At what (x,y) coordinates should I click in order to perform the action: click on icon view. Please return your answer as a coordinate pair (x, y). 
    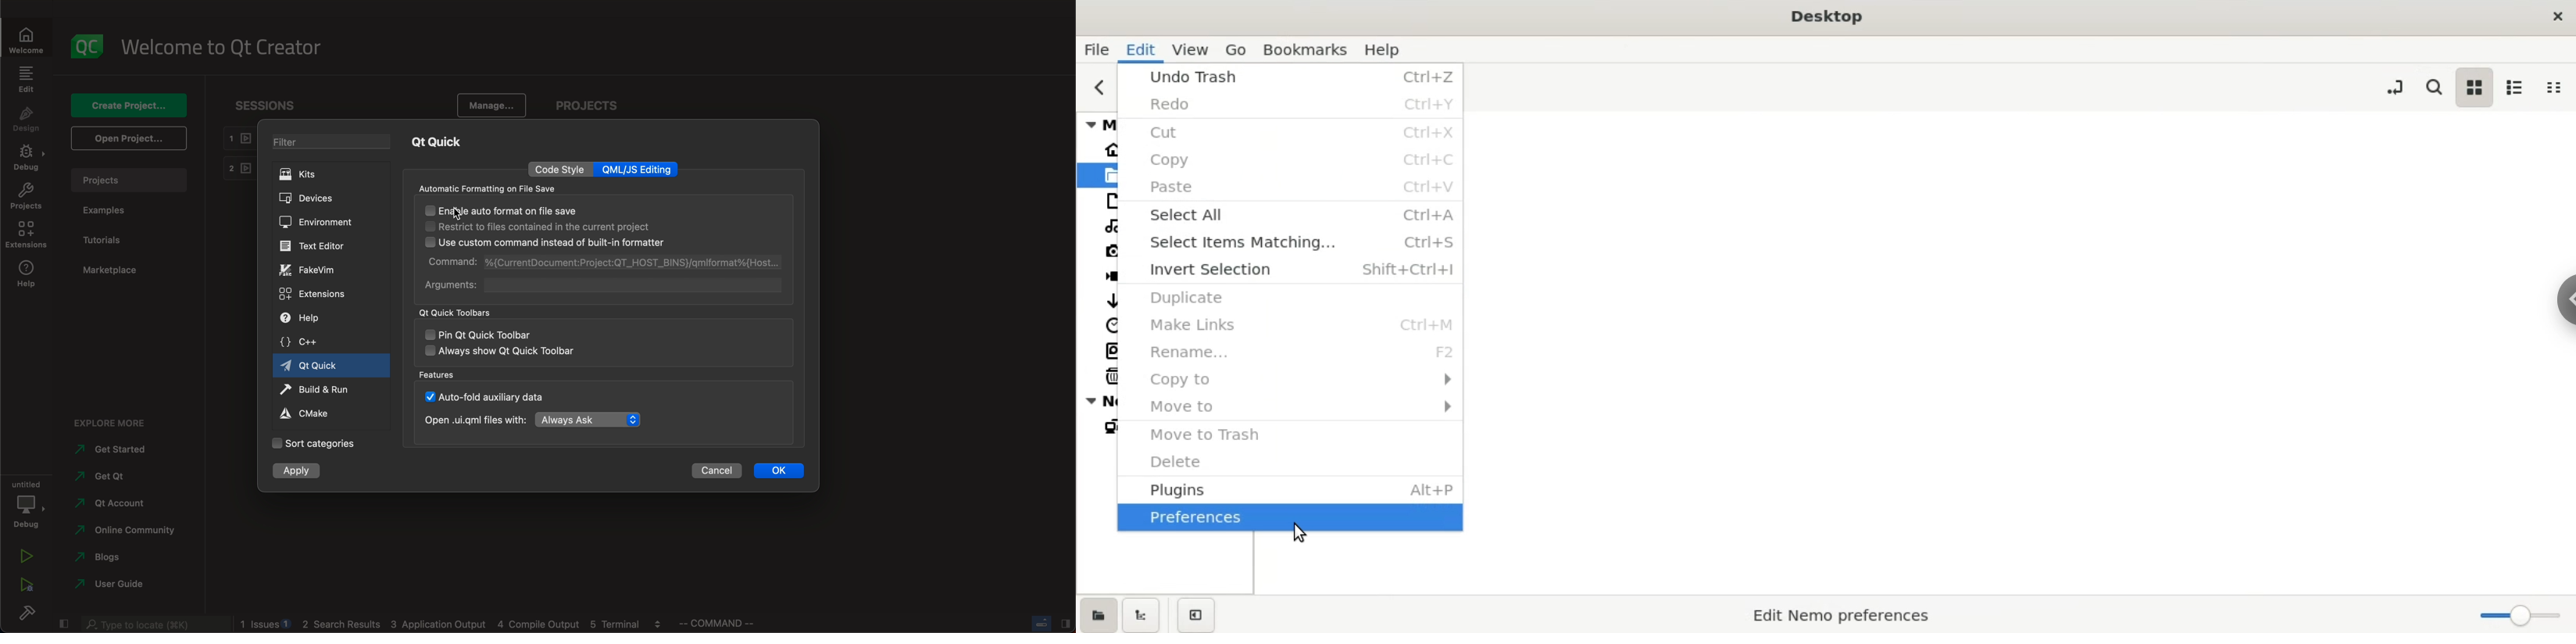
    Looking at the image, I should click on (2478, 88).